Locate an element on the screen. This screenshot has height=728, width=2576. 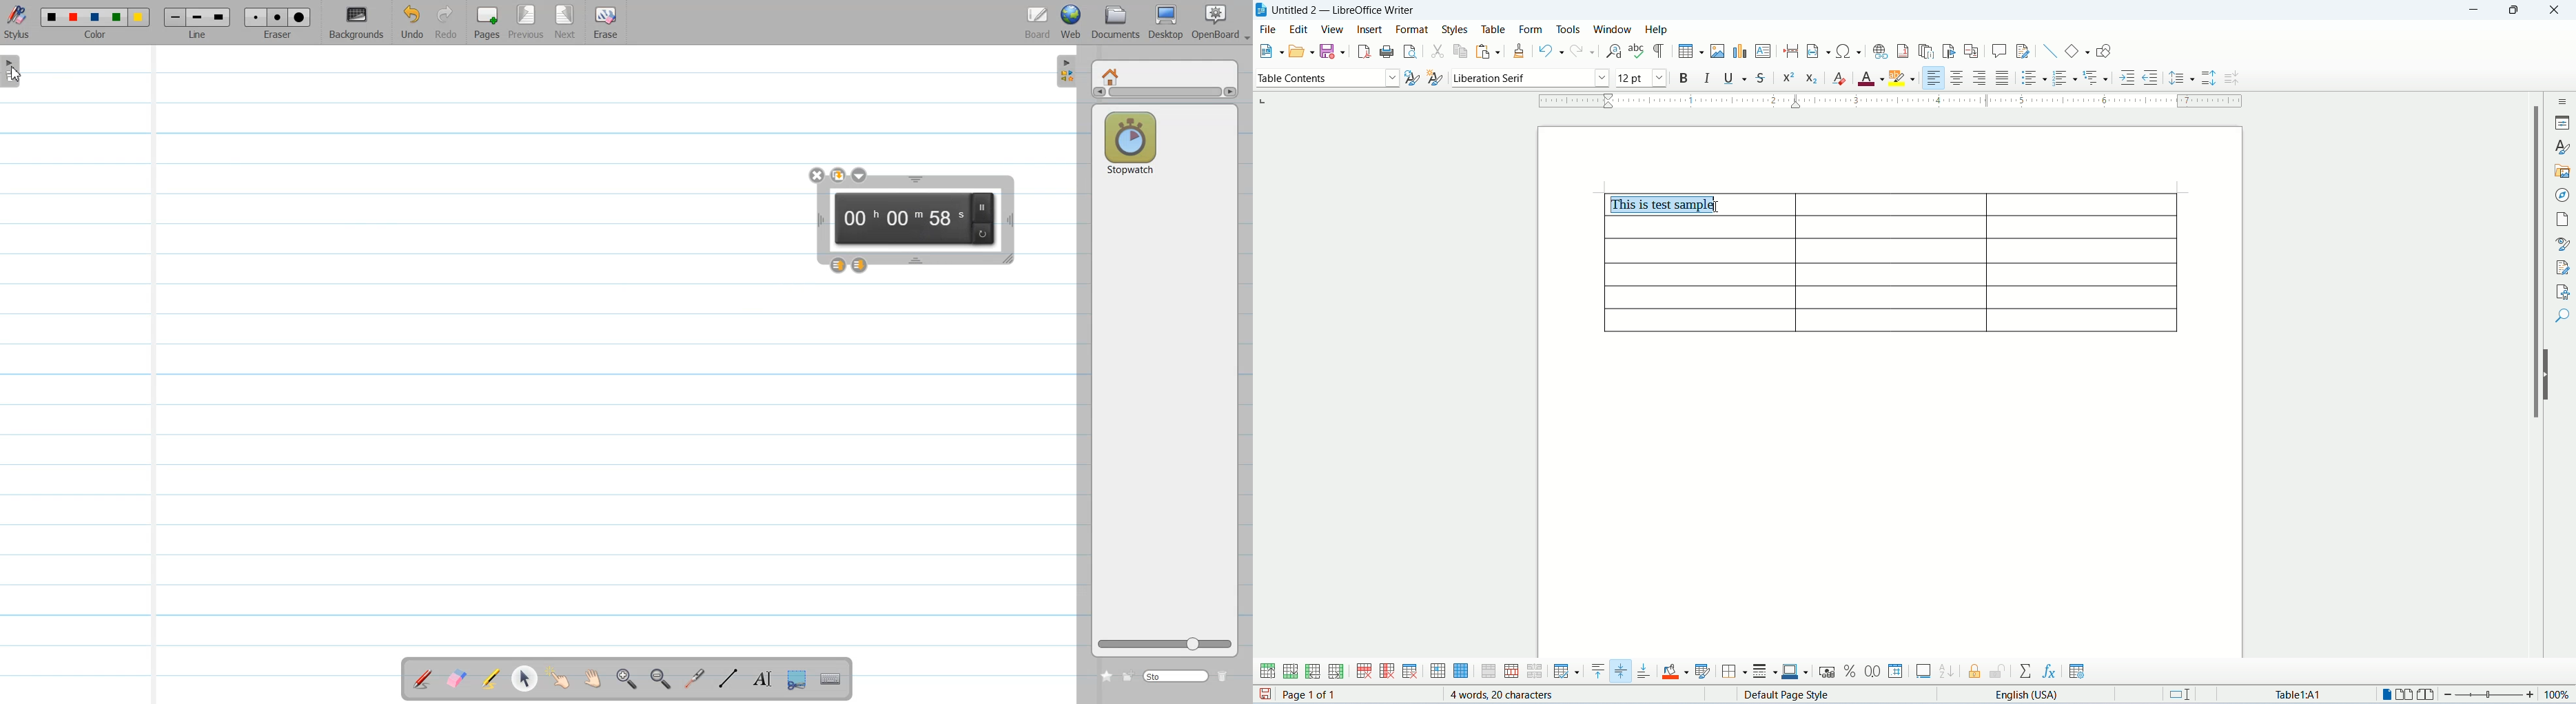
increase indent is located at coordinates (2128, 77).